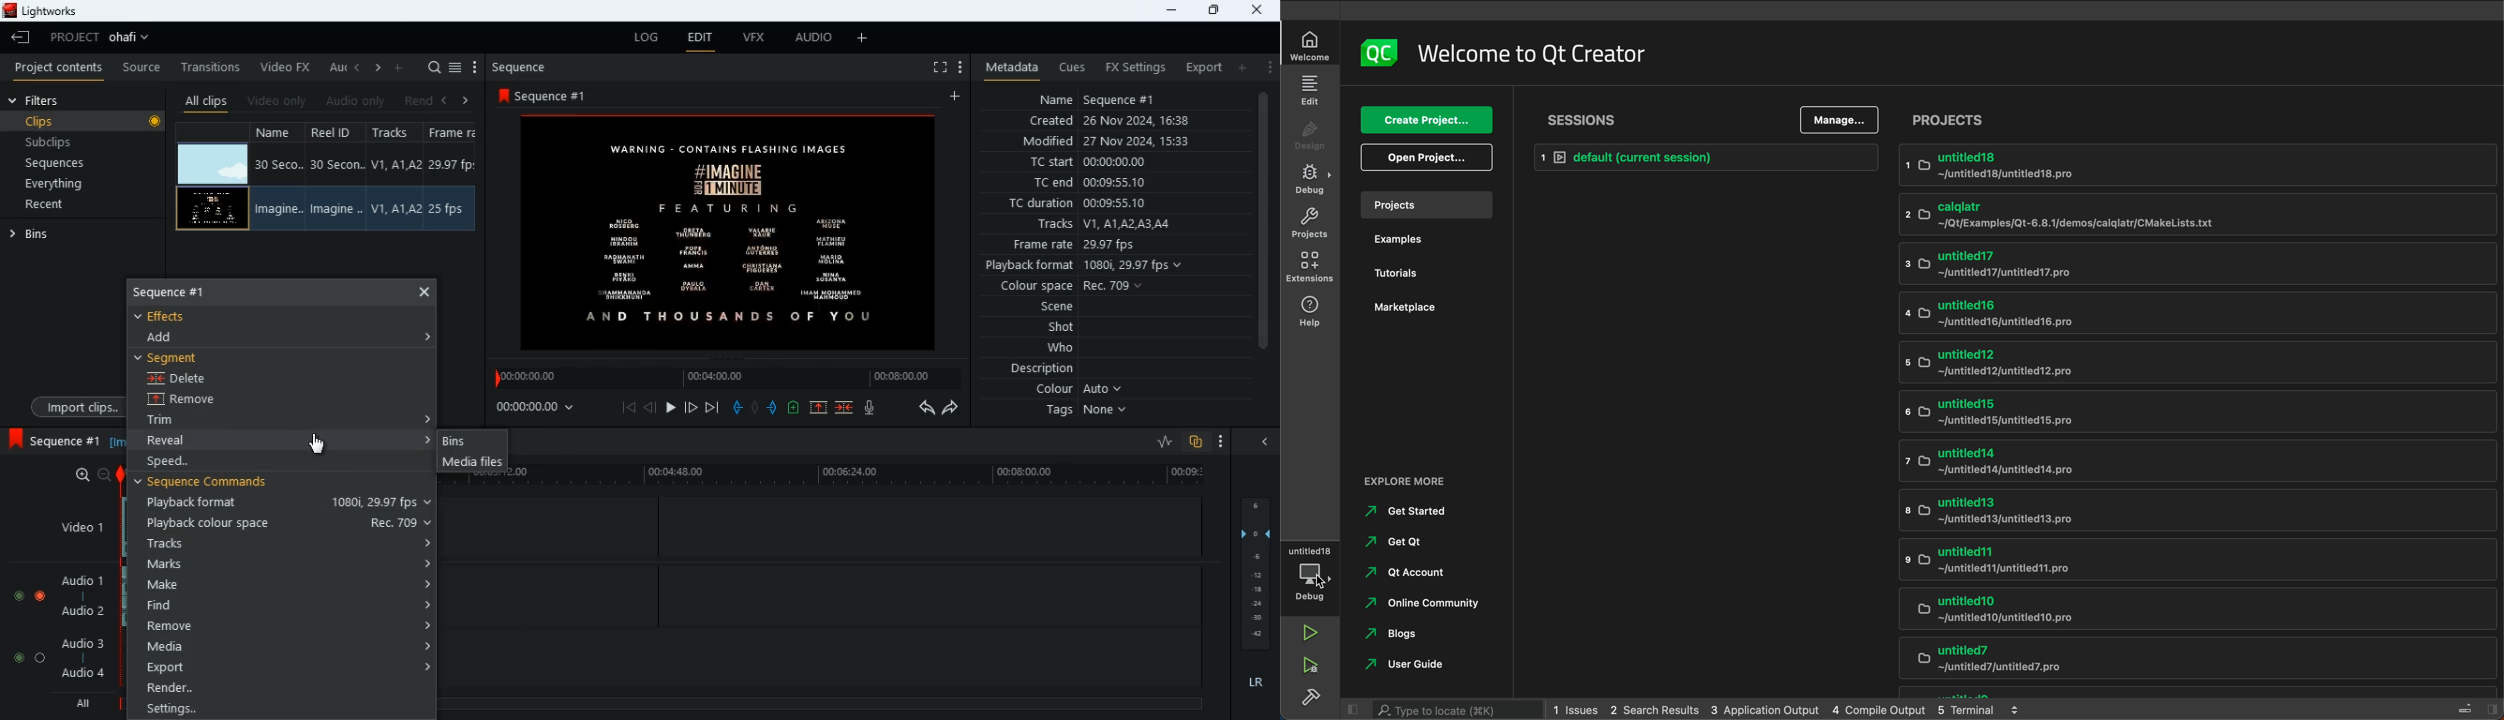 The image size is (2520, 728). I want to click on export, so click(1200, 67).